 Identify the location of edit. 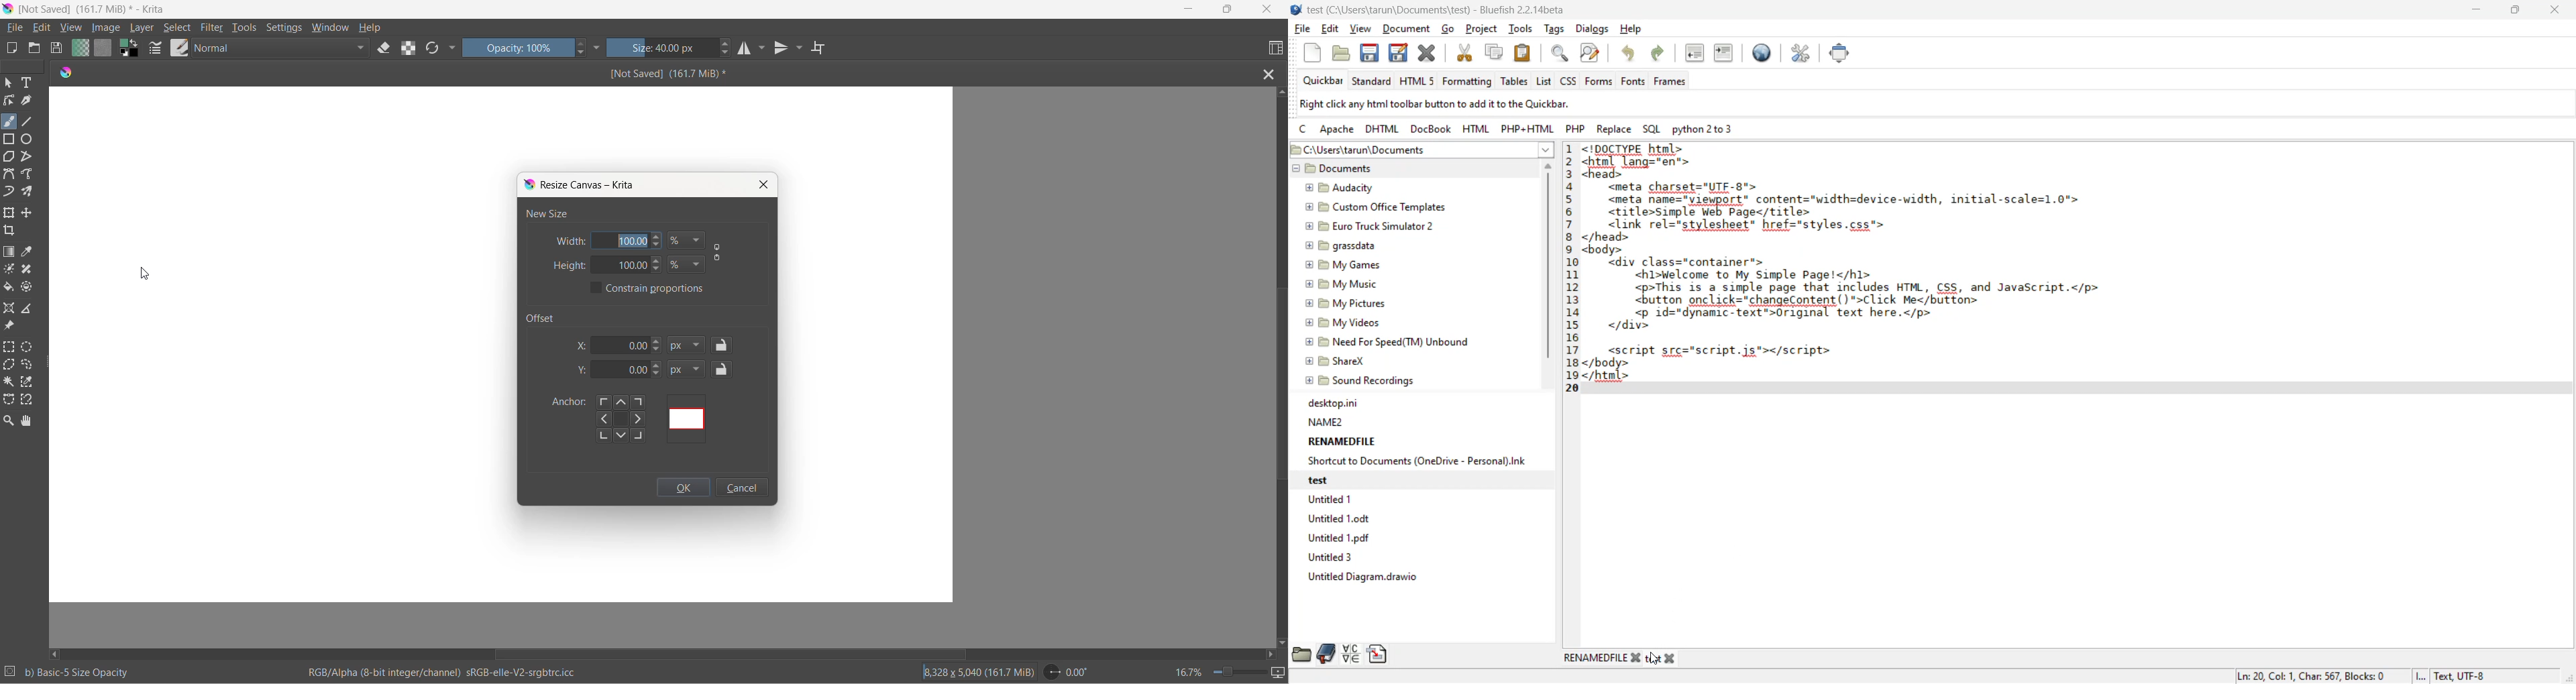
(1332, 30).